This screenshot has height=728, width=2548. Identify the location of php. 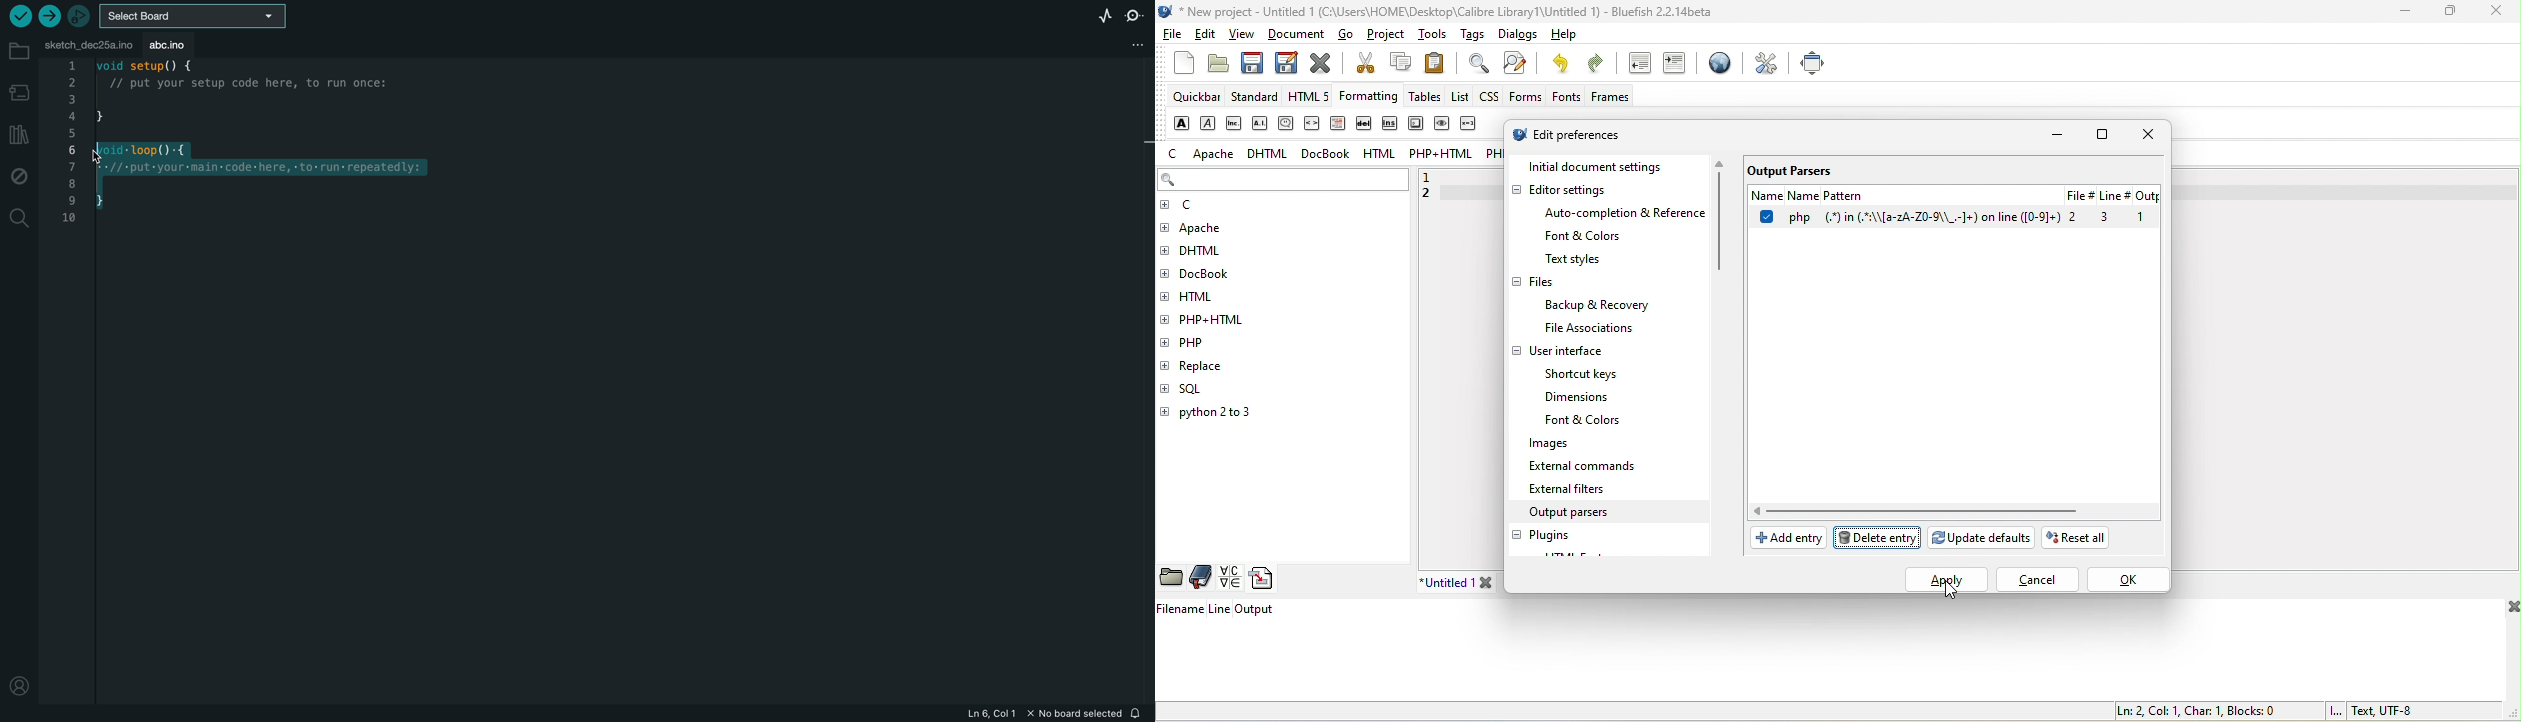
(1495, 155).